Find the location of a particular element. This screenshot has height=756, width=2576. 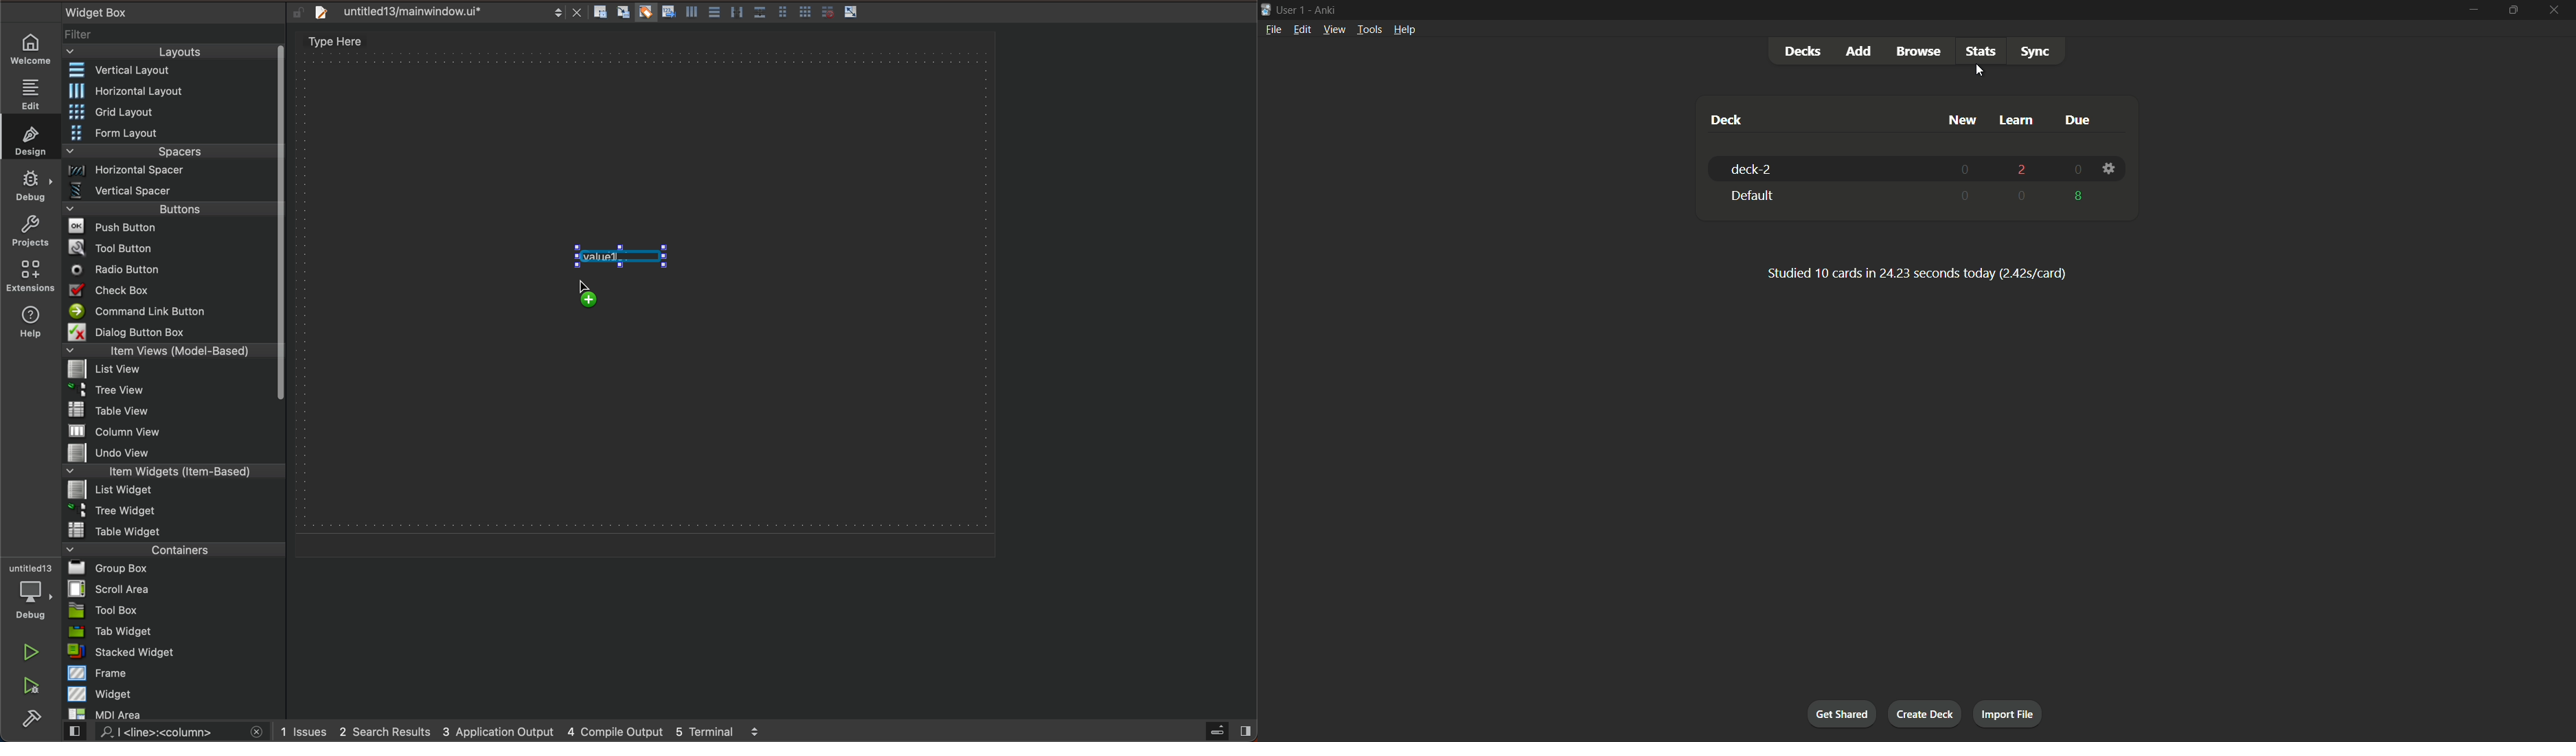

 is located at coordinates (736, 13).